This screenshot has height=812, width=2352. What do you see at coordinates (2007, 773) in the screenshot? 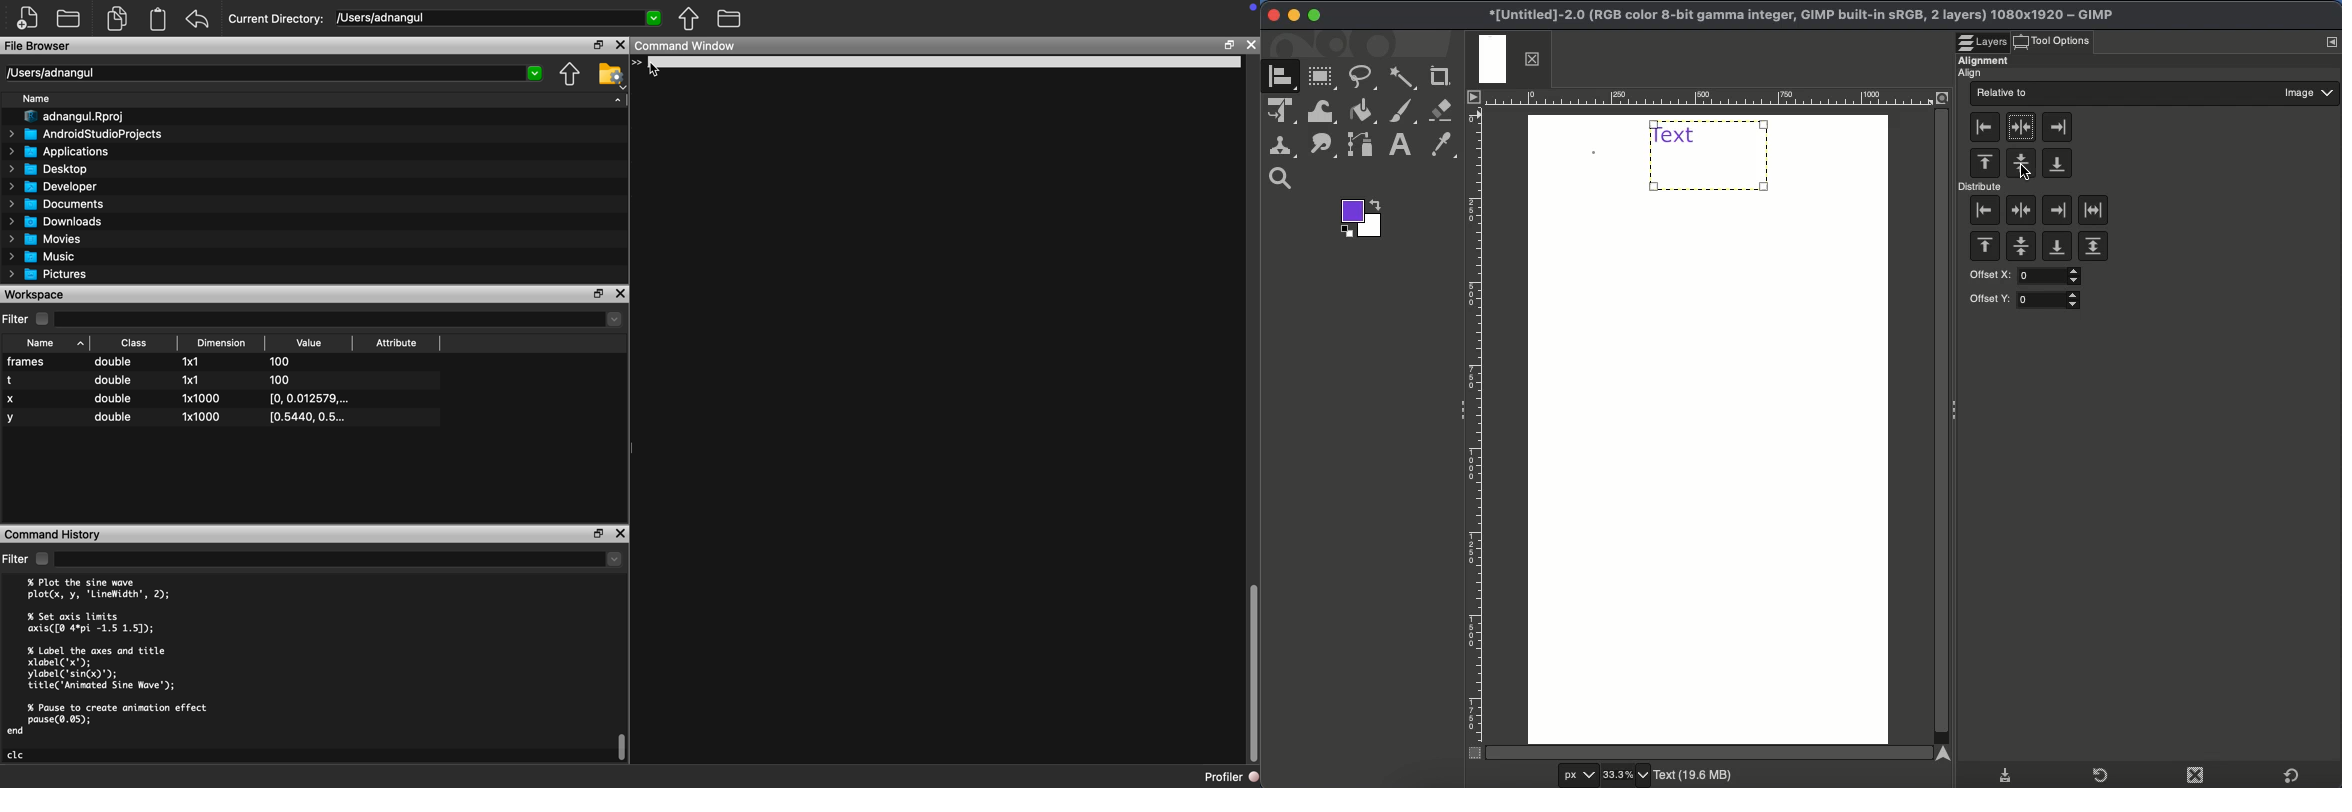
I see `Save tool presets` at bounding box center [2007, 773].